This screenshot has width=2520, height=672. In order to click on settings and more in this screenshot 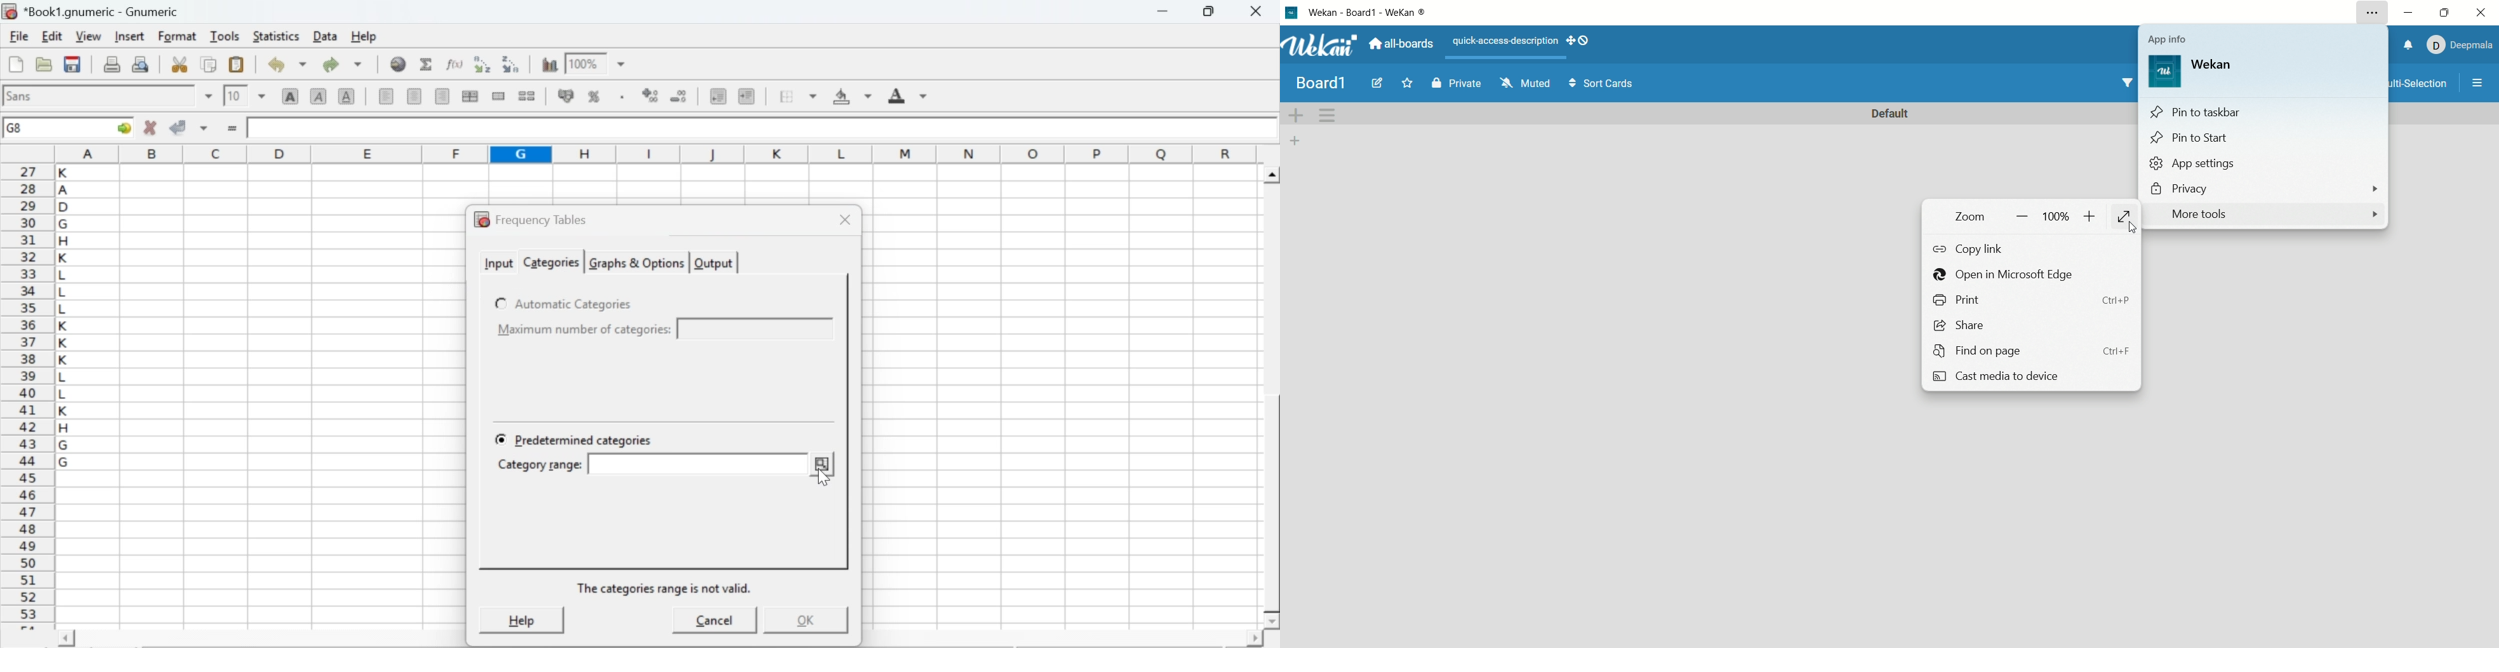, I will do `click(2373, 11)`.